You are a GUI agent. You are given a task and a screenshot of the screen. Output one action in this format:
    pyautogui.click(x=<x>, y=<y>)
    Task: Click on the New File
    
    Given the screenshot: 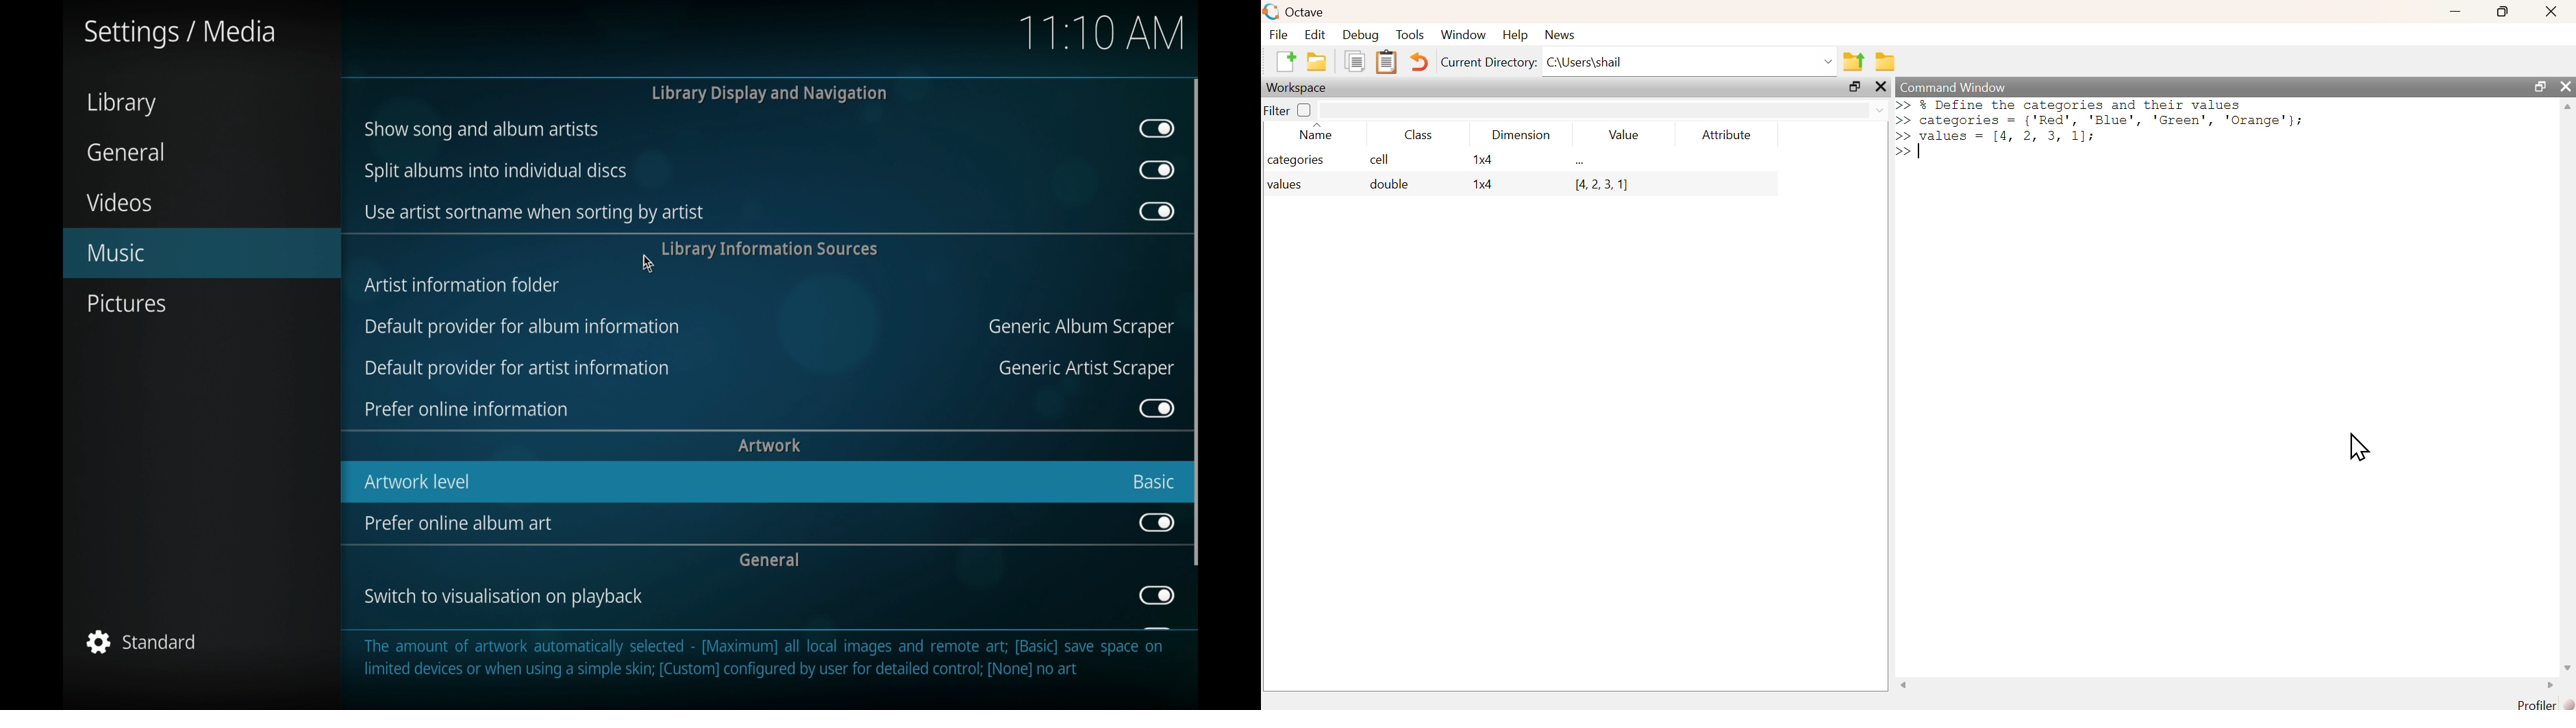 What is the action you would take?
    pyautogui.click(x=1286, y=62)
    